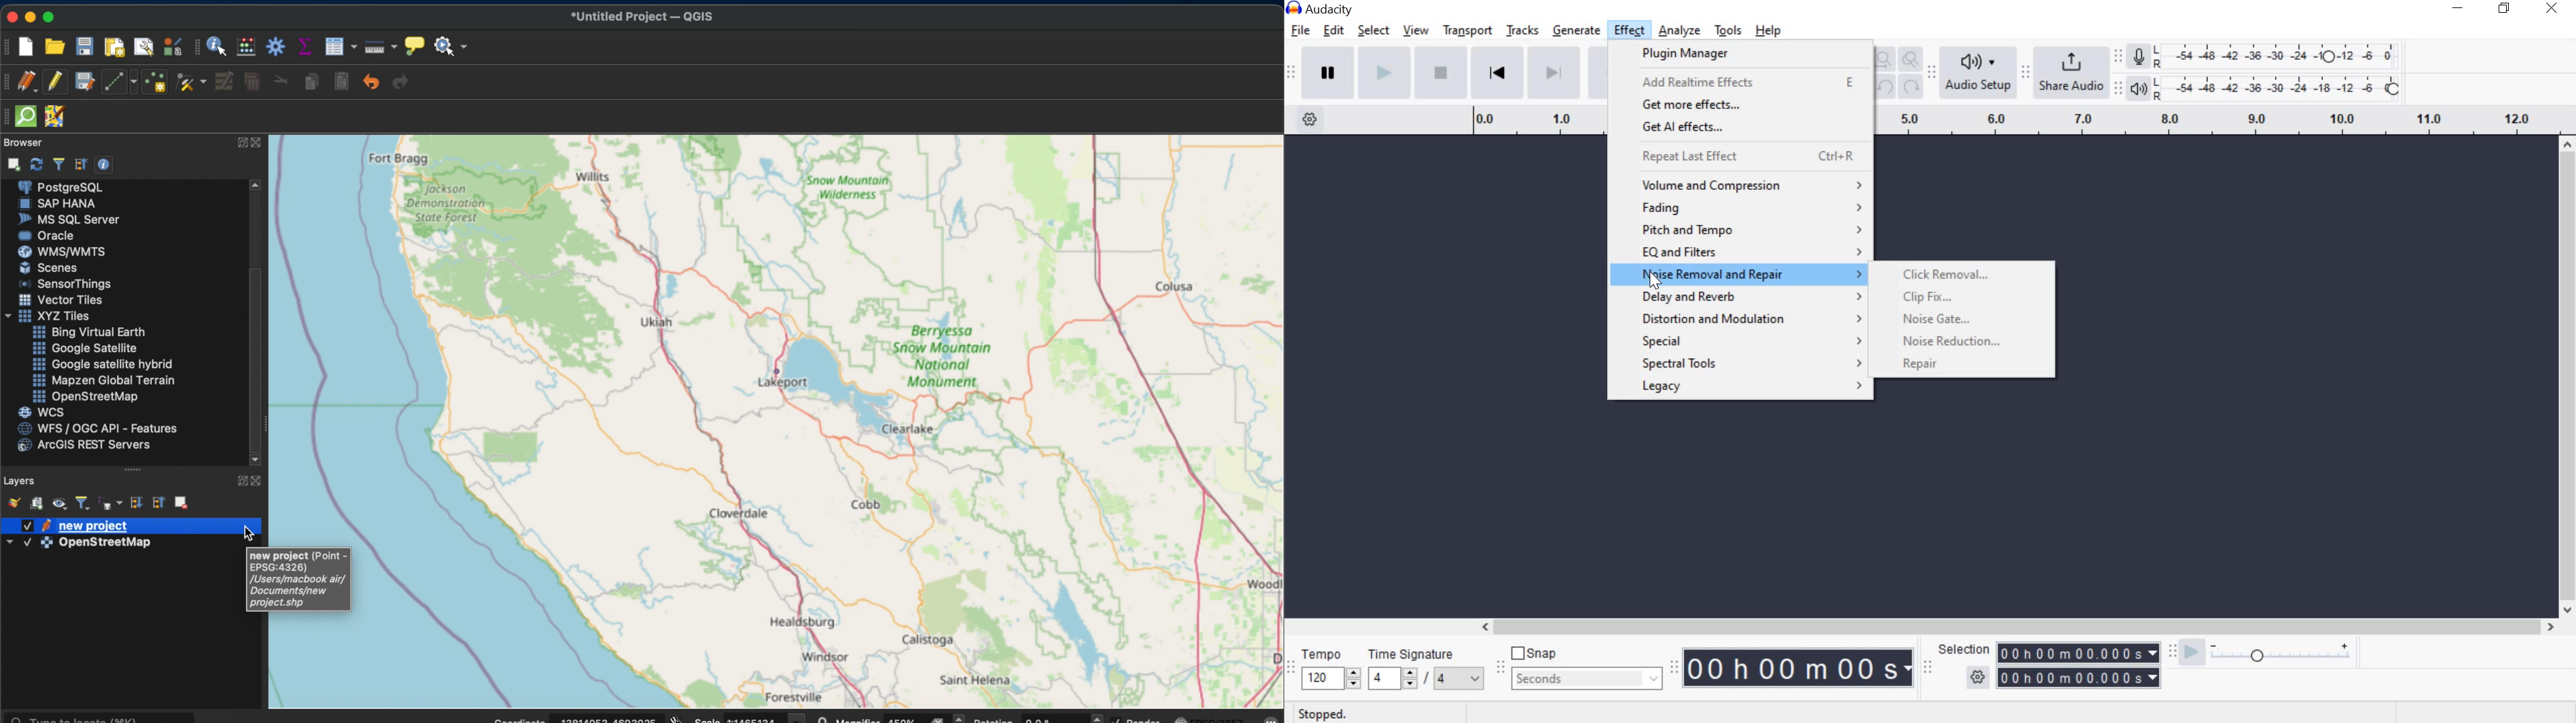 The width and height of the screenshot is (2576, 728). I want to click on minimize, so click(2456, 7).